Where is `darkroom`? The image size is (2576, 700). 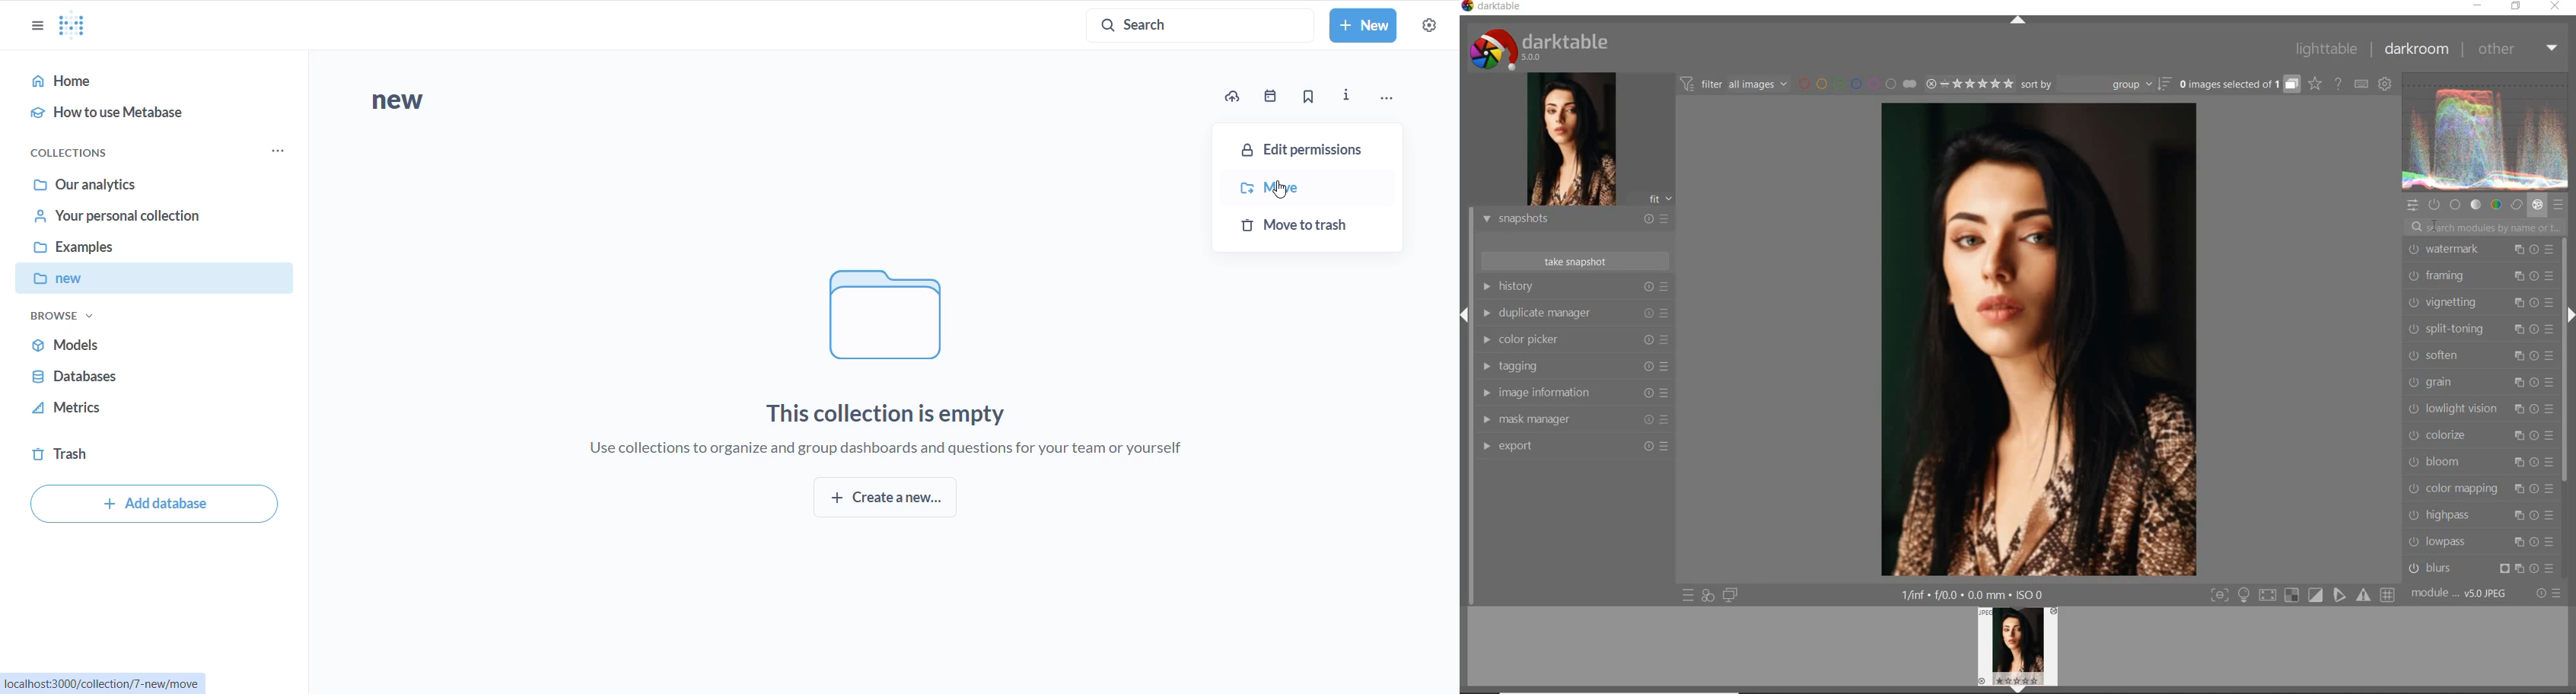
darkroom is located at coordinates (2414, 48).